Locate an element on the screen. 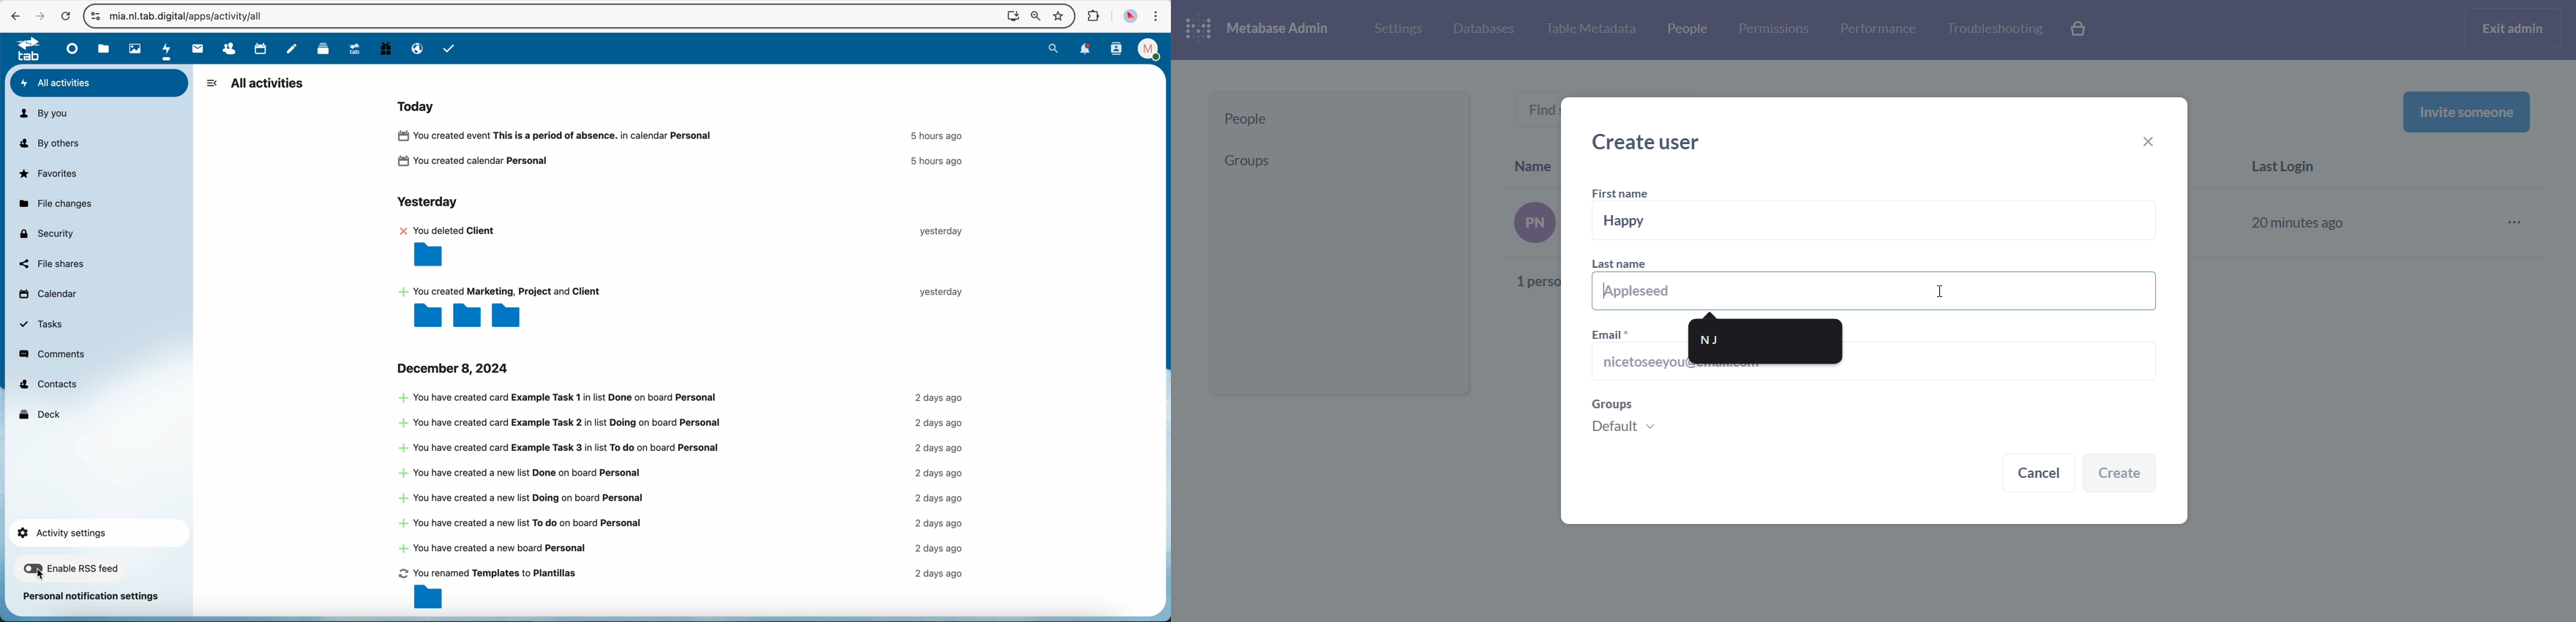 The height and width of the screenshot is (644, 2576). first name is located at coordinates (1623, 194).